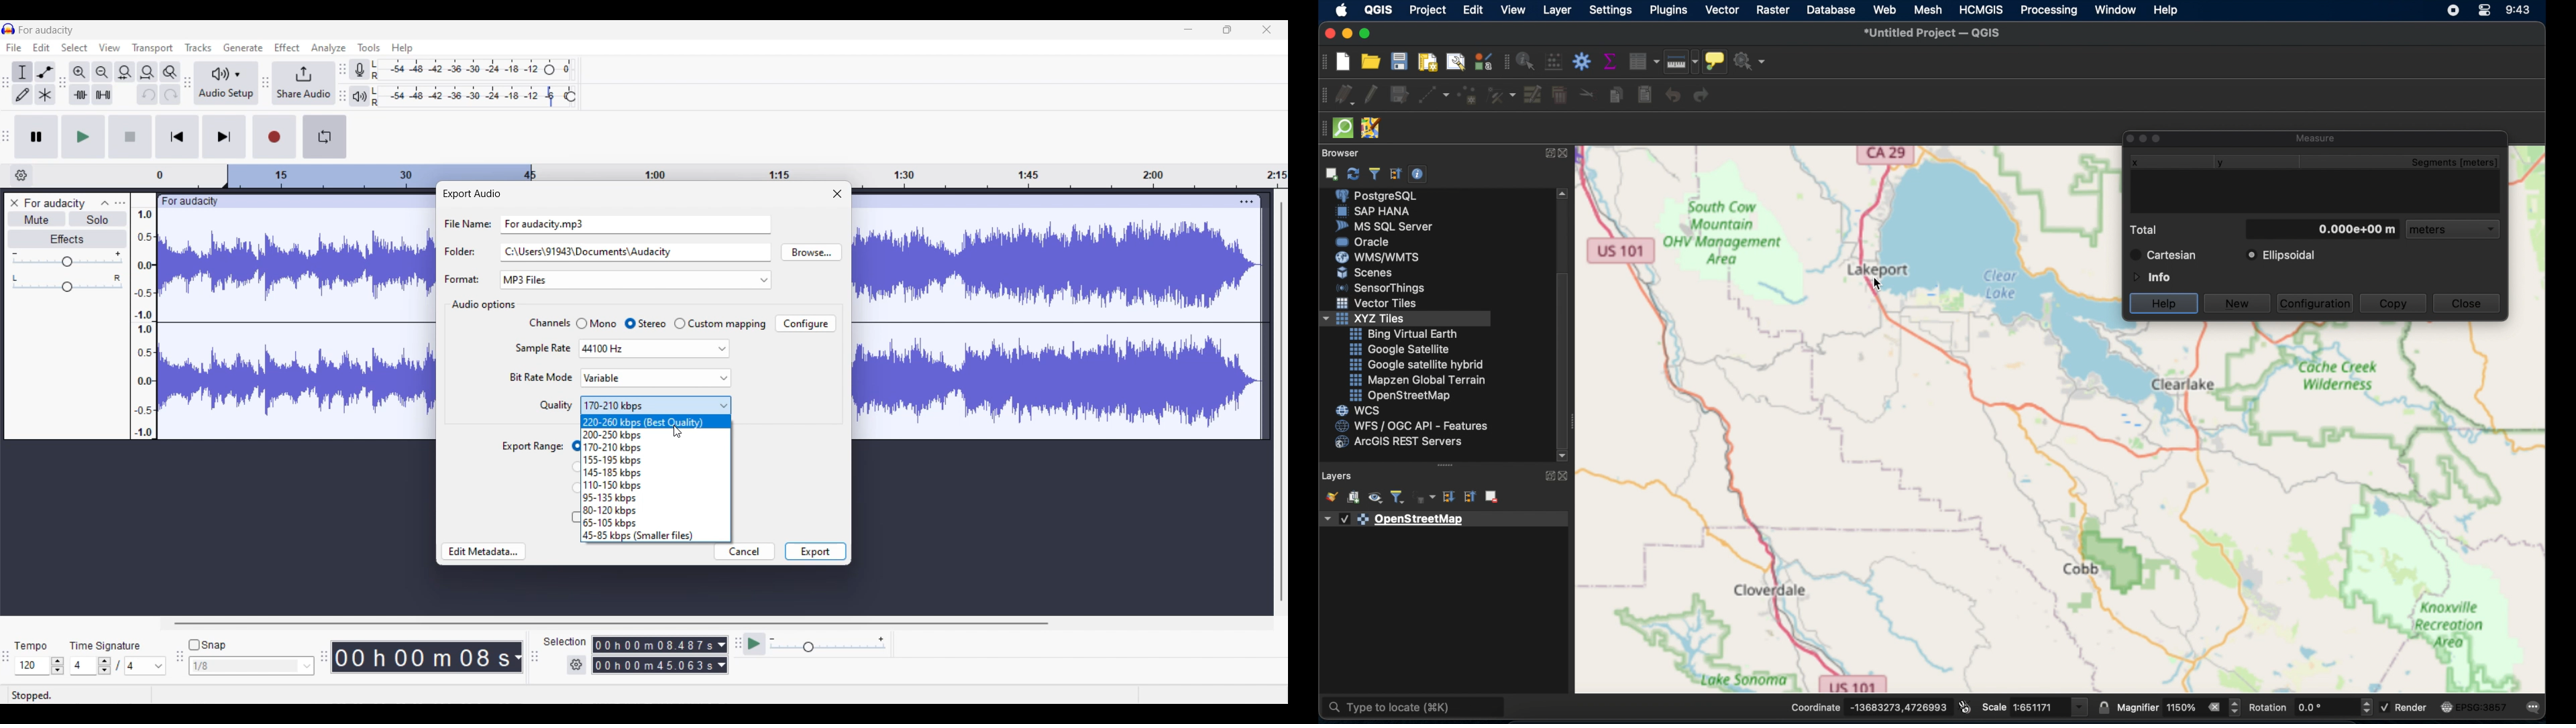  I want to click on database, so click(1833, 9).